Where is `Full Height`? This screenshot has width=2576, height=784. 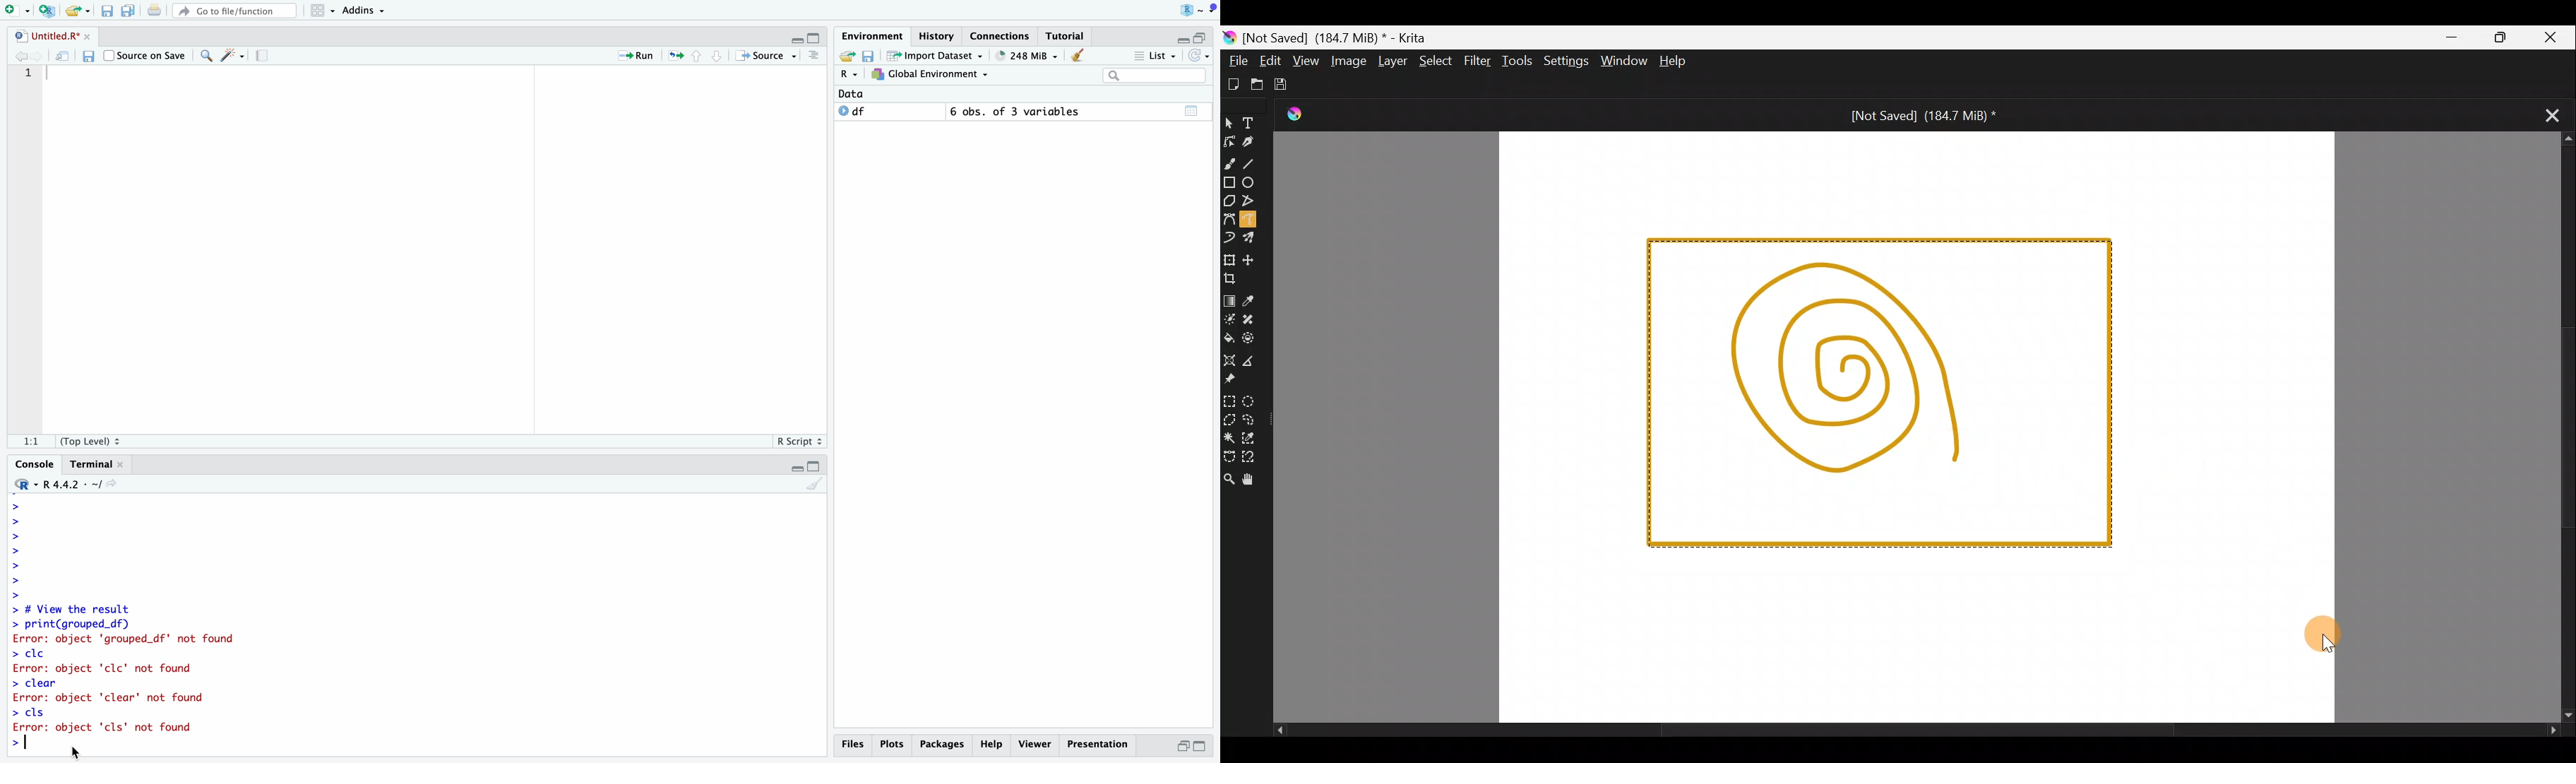
Full Height is located at coordinates (1201, 746).